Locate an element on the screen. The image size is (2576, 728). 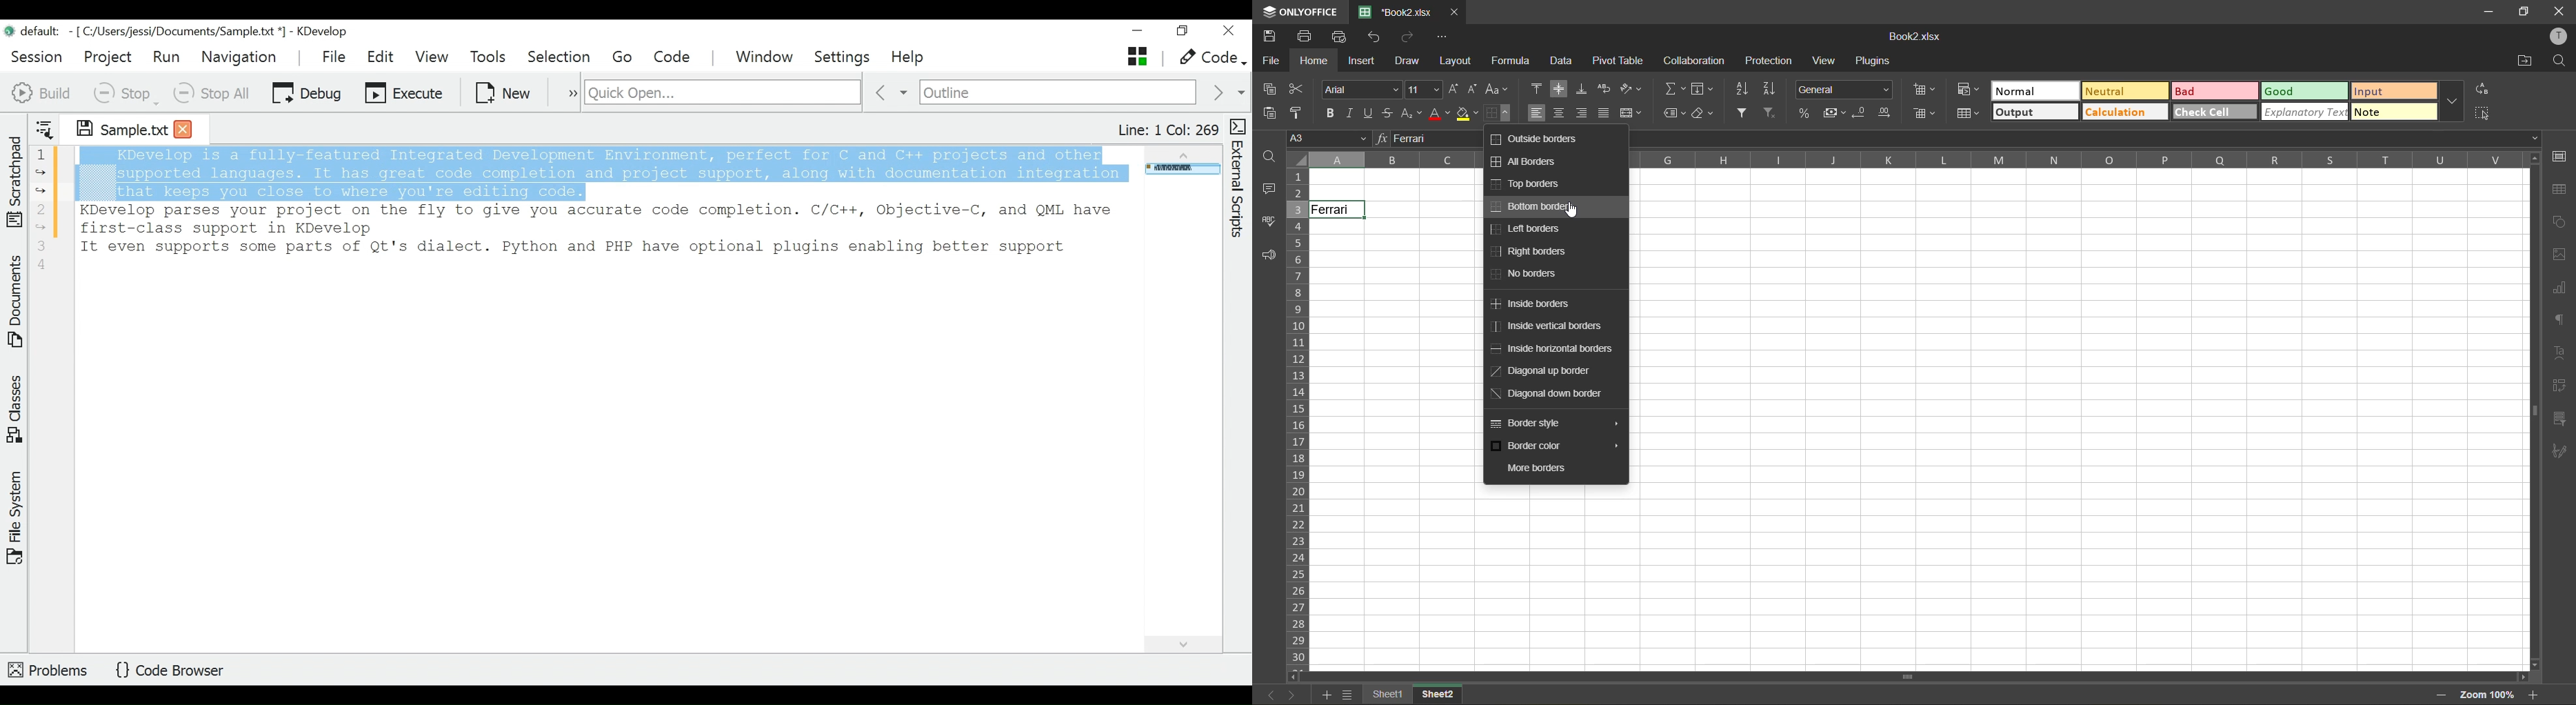
fields is located at coordinates (1707, 88).